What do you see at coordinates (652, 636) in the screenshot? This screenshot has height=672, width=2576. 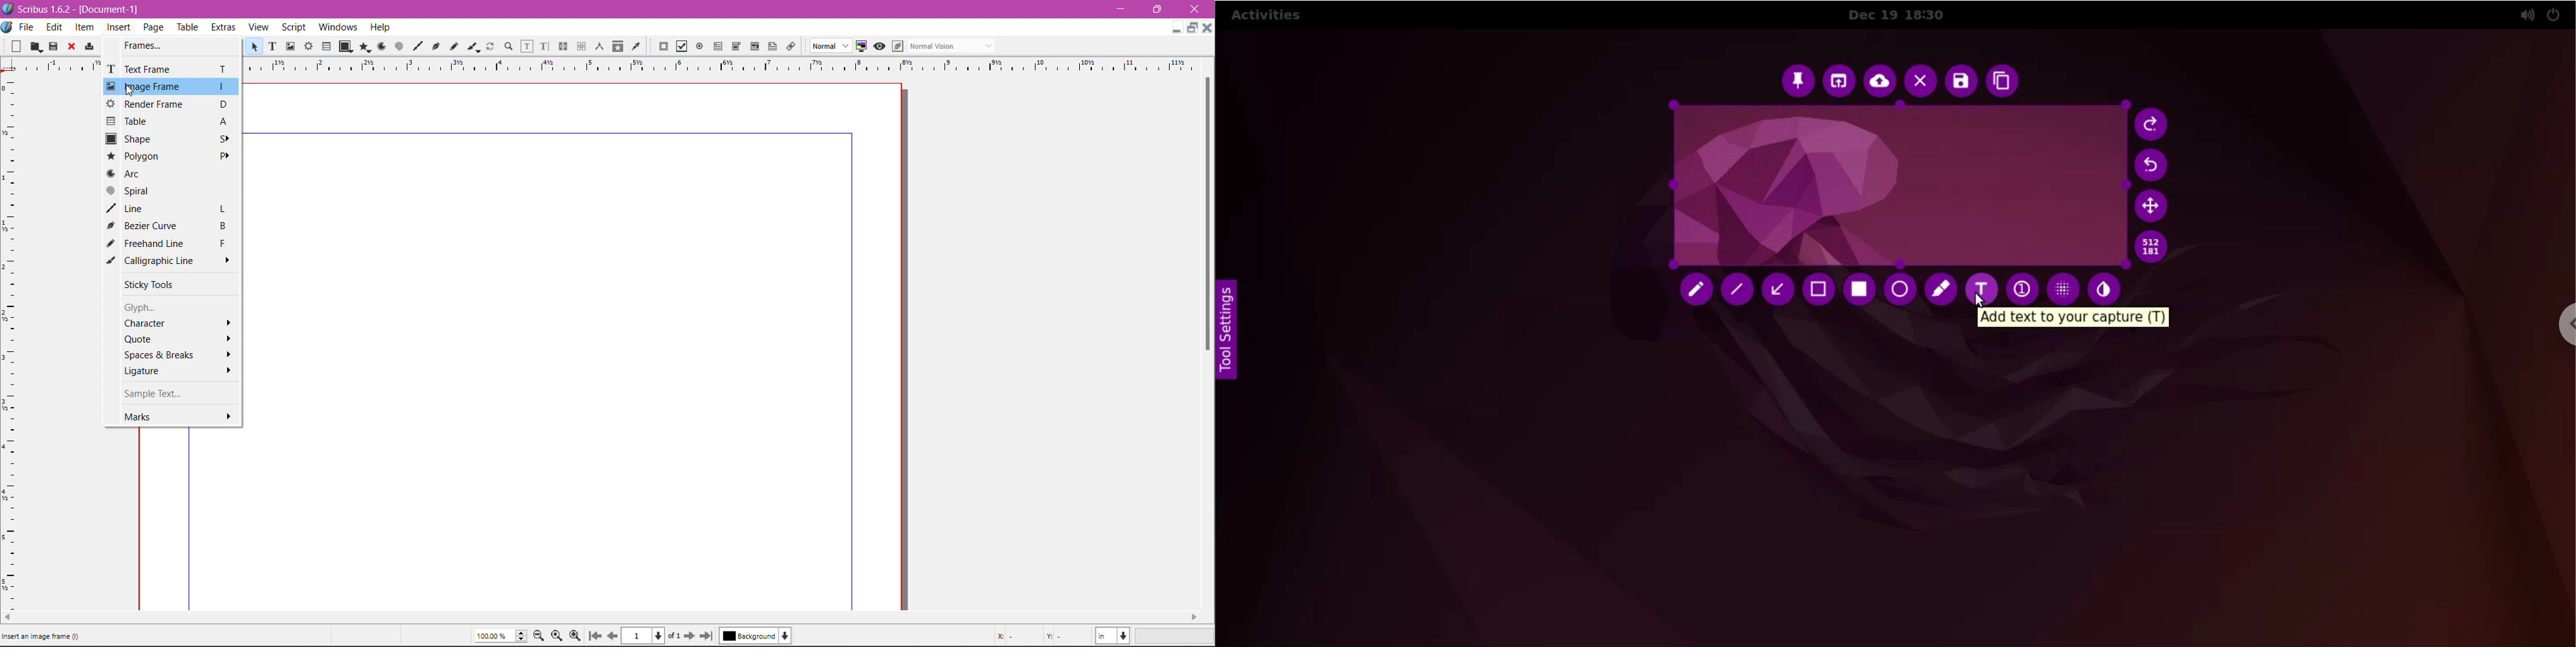 I see `Current Page` at bounding box center [652, 636].